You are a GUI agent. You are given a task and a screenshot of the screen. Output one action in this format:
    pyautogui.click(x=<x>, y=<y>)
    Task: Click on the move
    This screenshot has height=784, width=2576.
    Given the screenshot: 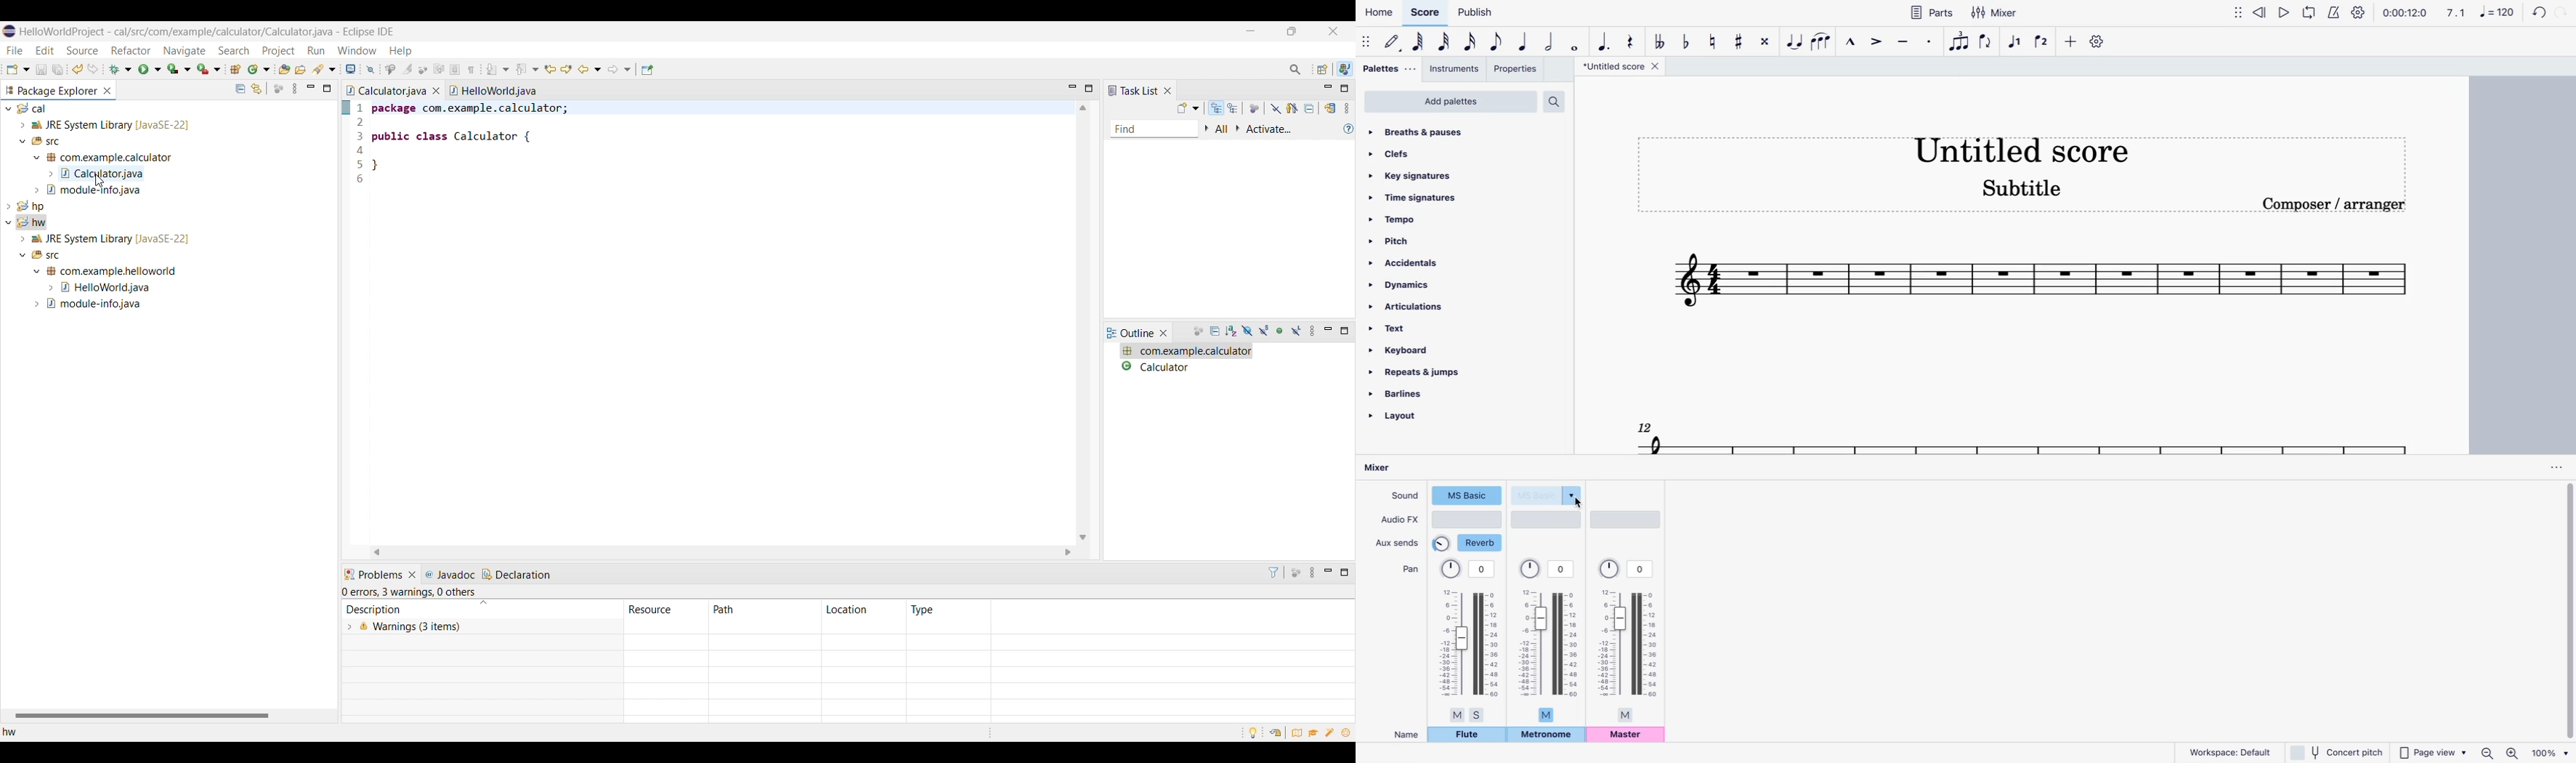 What is the action you would take?
    pyautogui.click(x=2238, y=16)
    